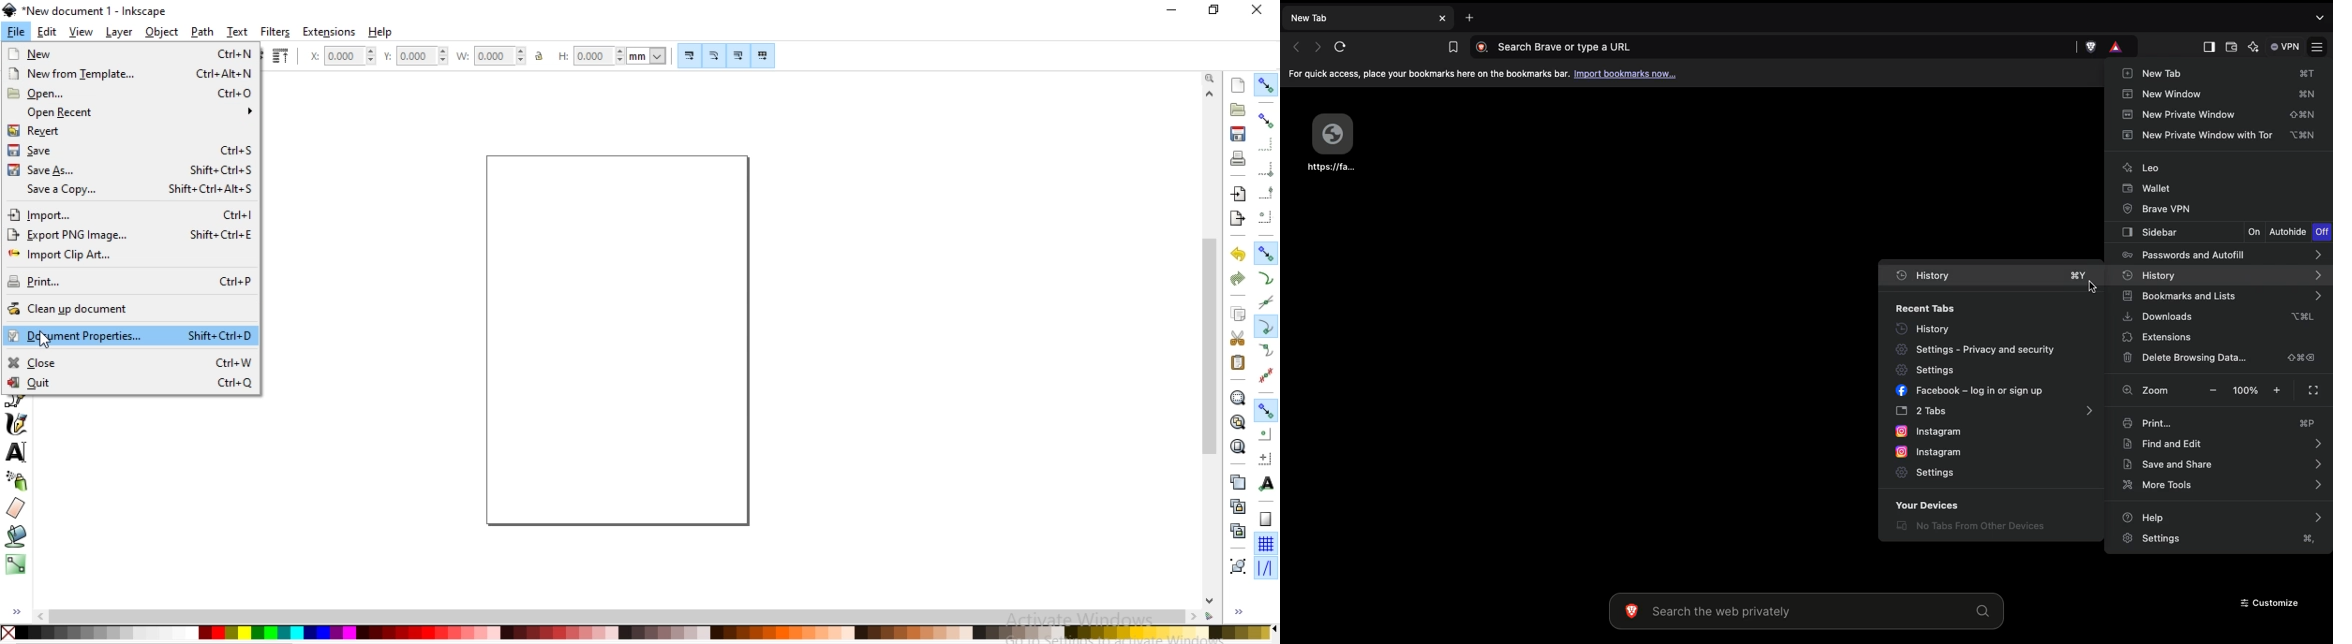  What do you see at coordinates (21, 480) in the screenshot?
I see `spray objects by sculping or painting` at bounding box center [21, 480].